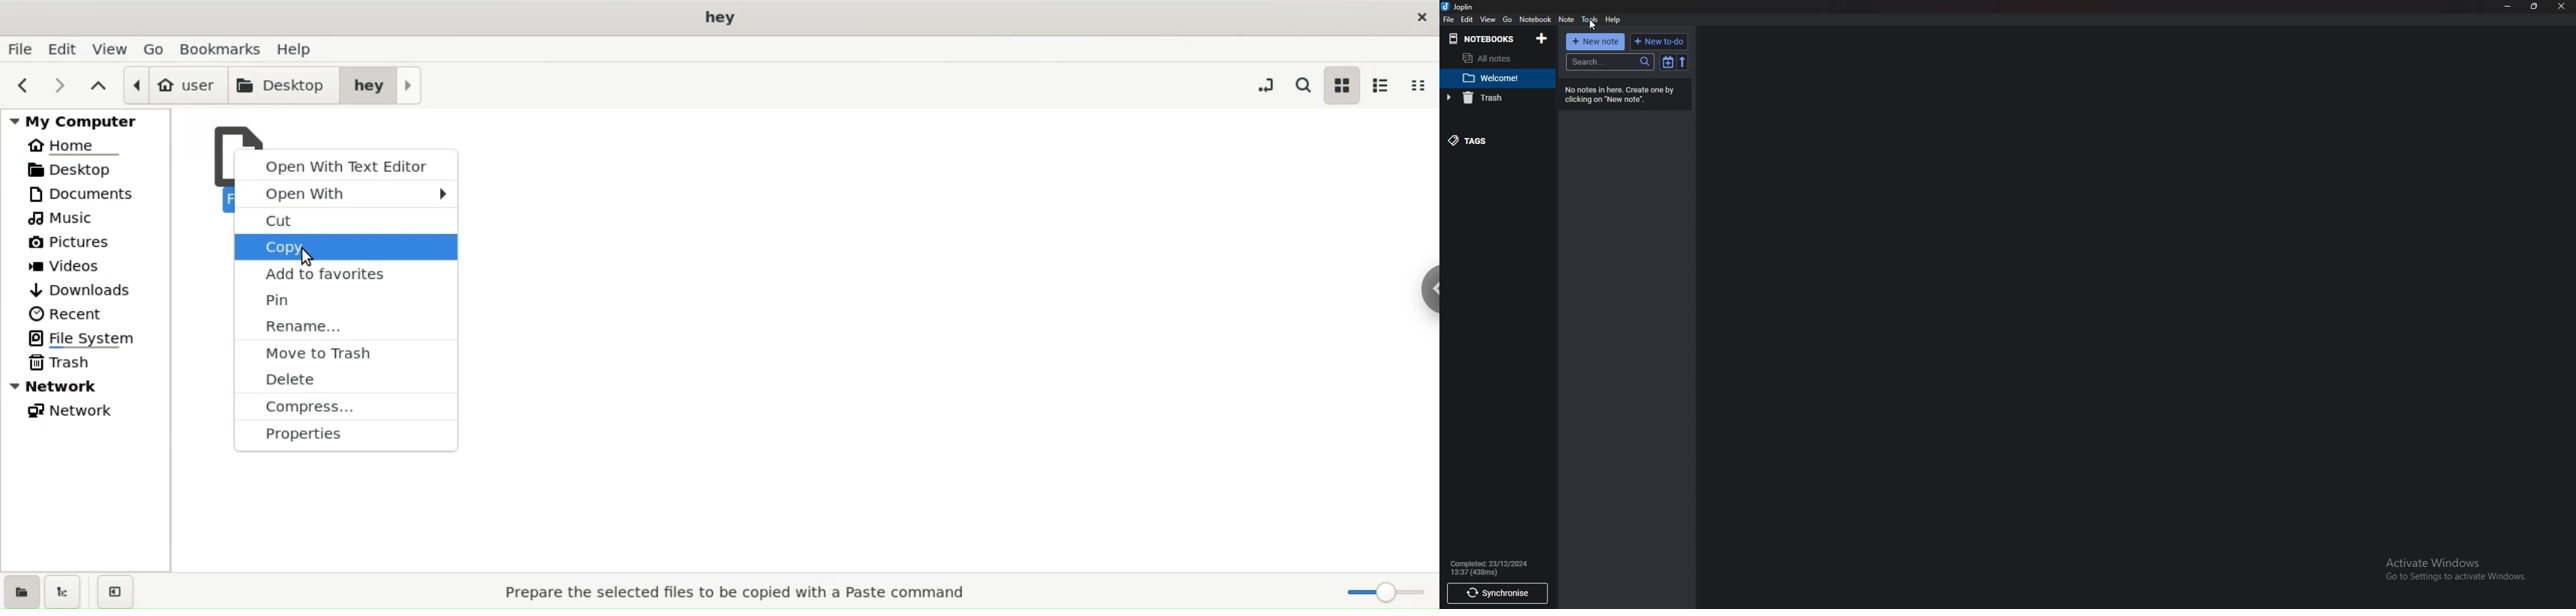 The height and width of the screenshot is (616, 2576). I want to click on Cursor, so click(1590, 27).